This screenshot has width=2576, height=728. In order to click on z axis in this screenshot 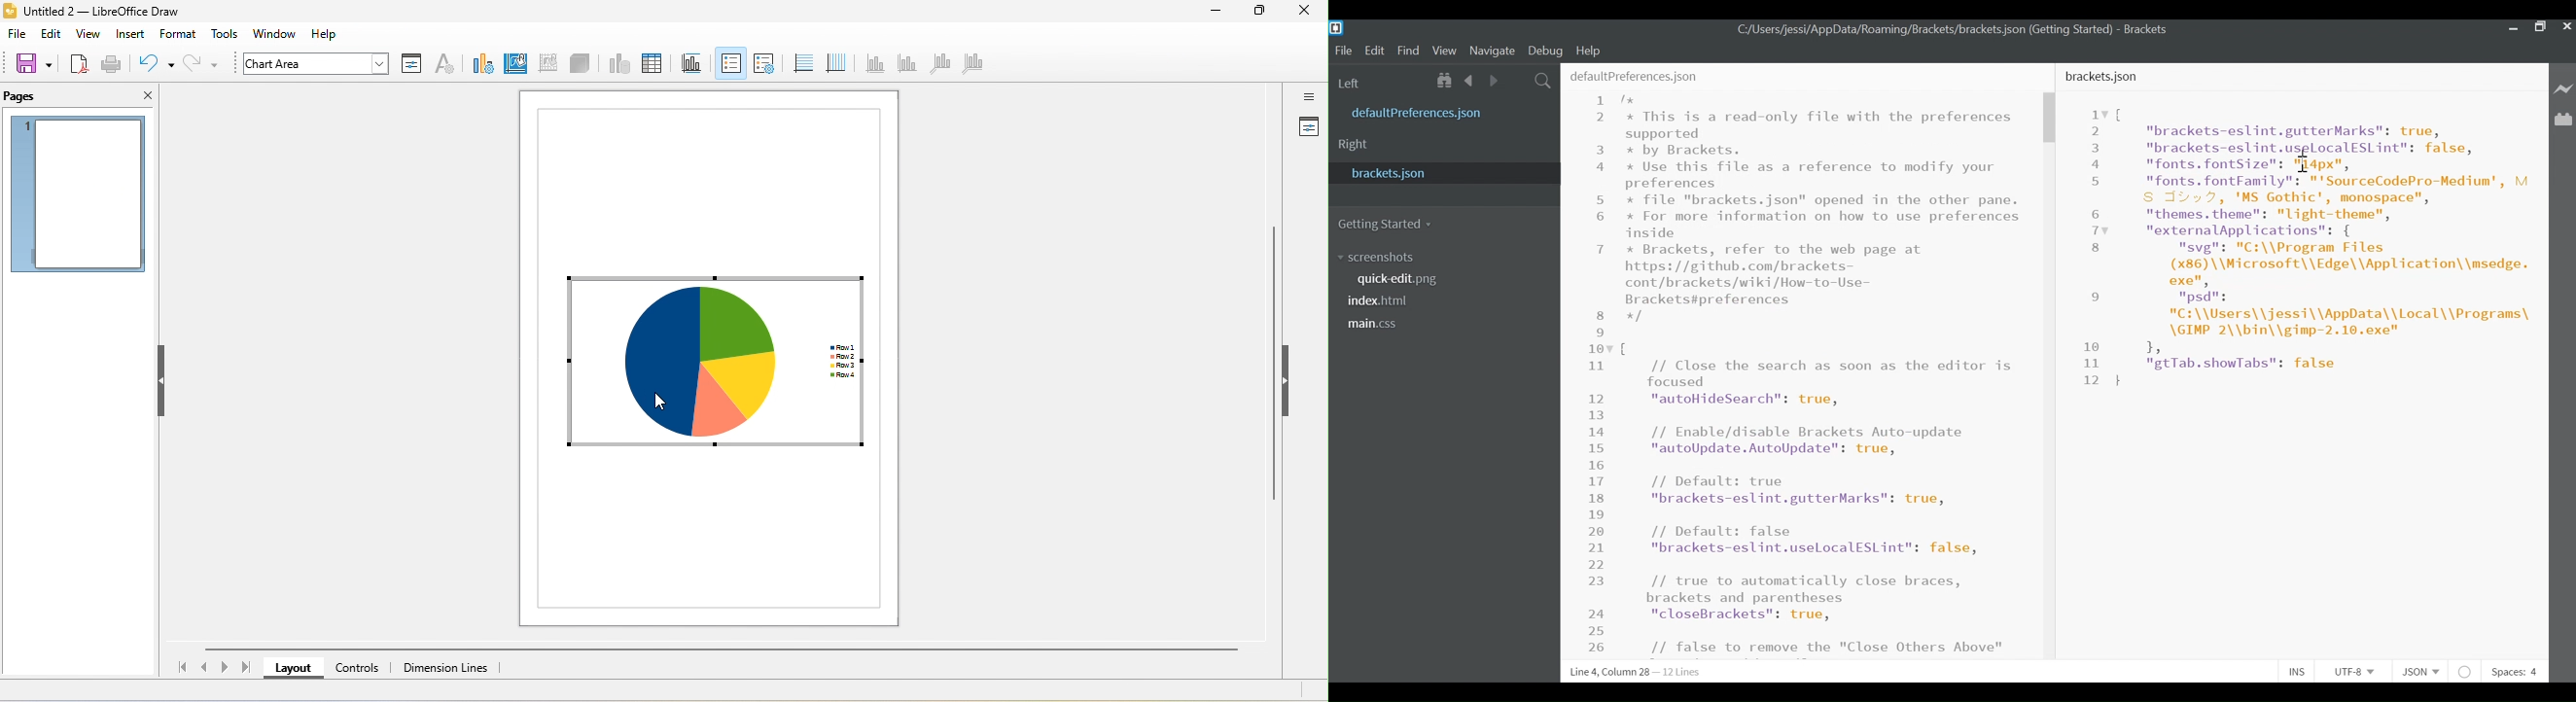, I will do `click(937, 63)`.